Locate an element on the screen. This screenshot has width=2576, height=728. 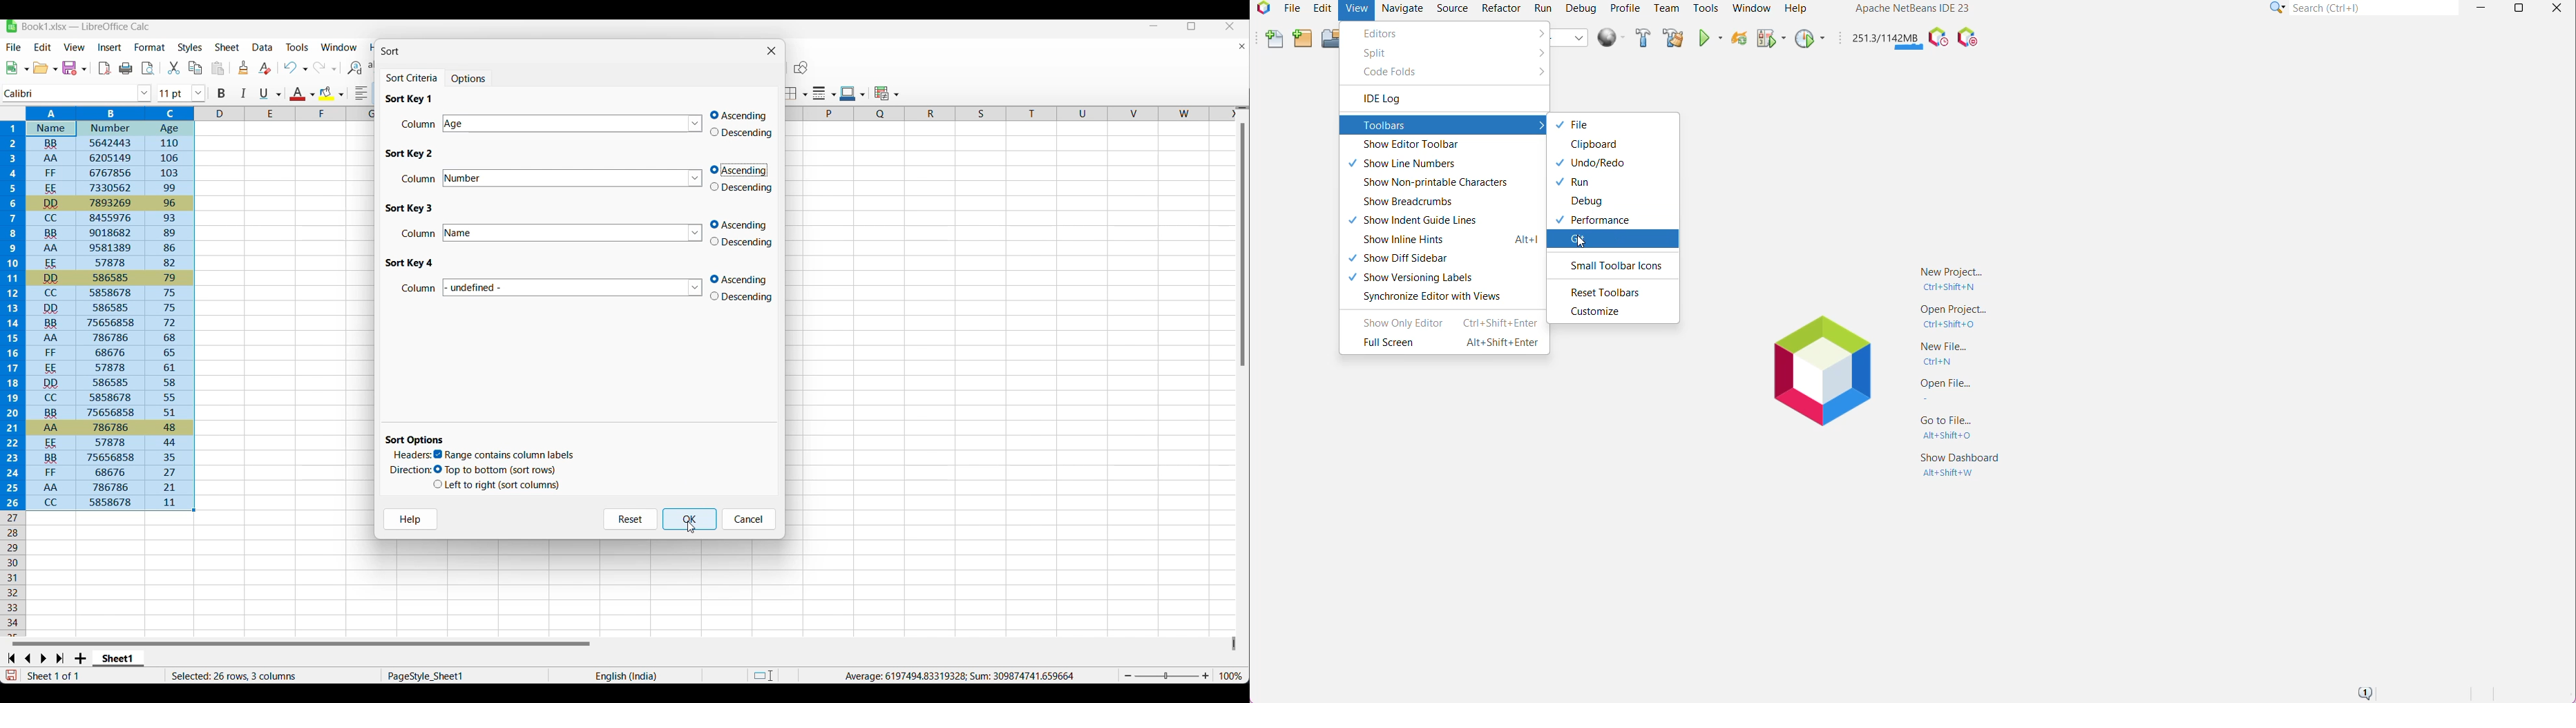
Average and Sum is located at coordinates (958, 676).